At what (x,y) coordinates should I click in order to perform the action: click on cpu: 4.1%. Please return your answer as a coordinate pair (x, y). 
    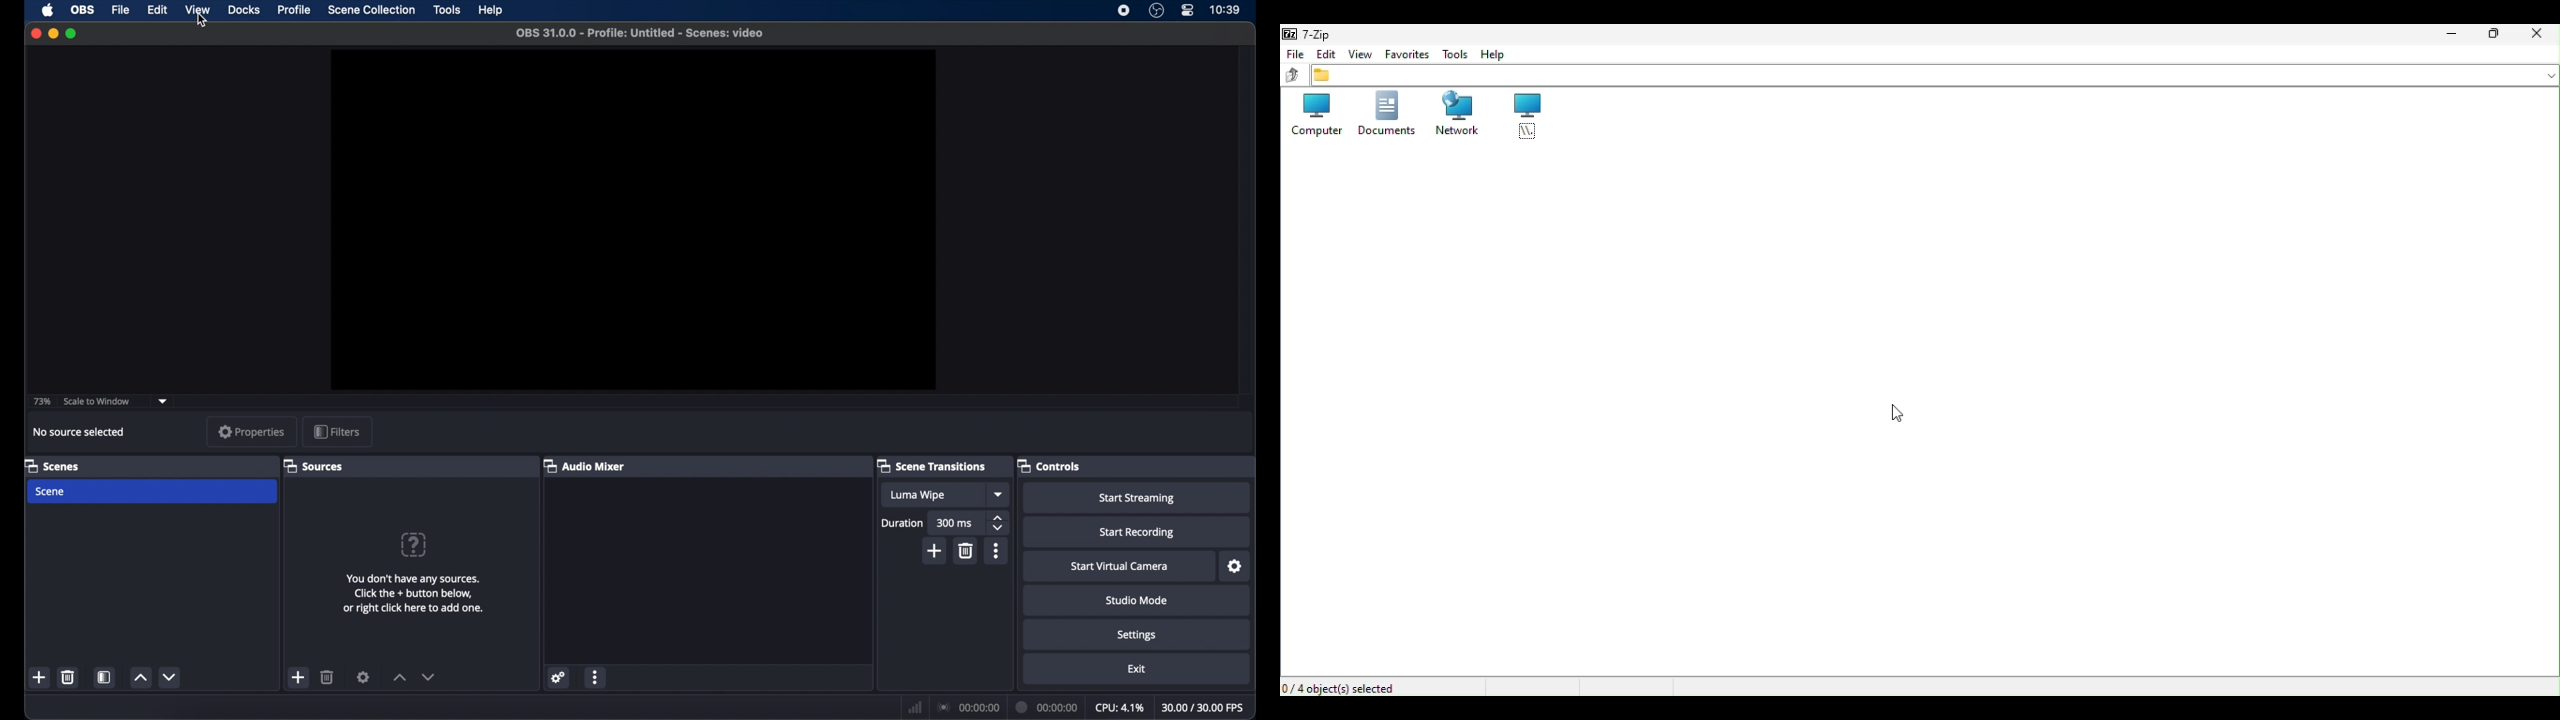
    Looking at the image, I should click on (1119, 708).